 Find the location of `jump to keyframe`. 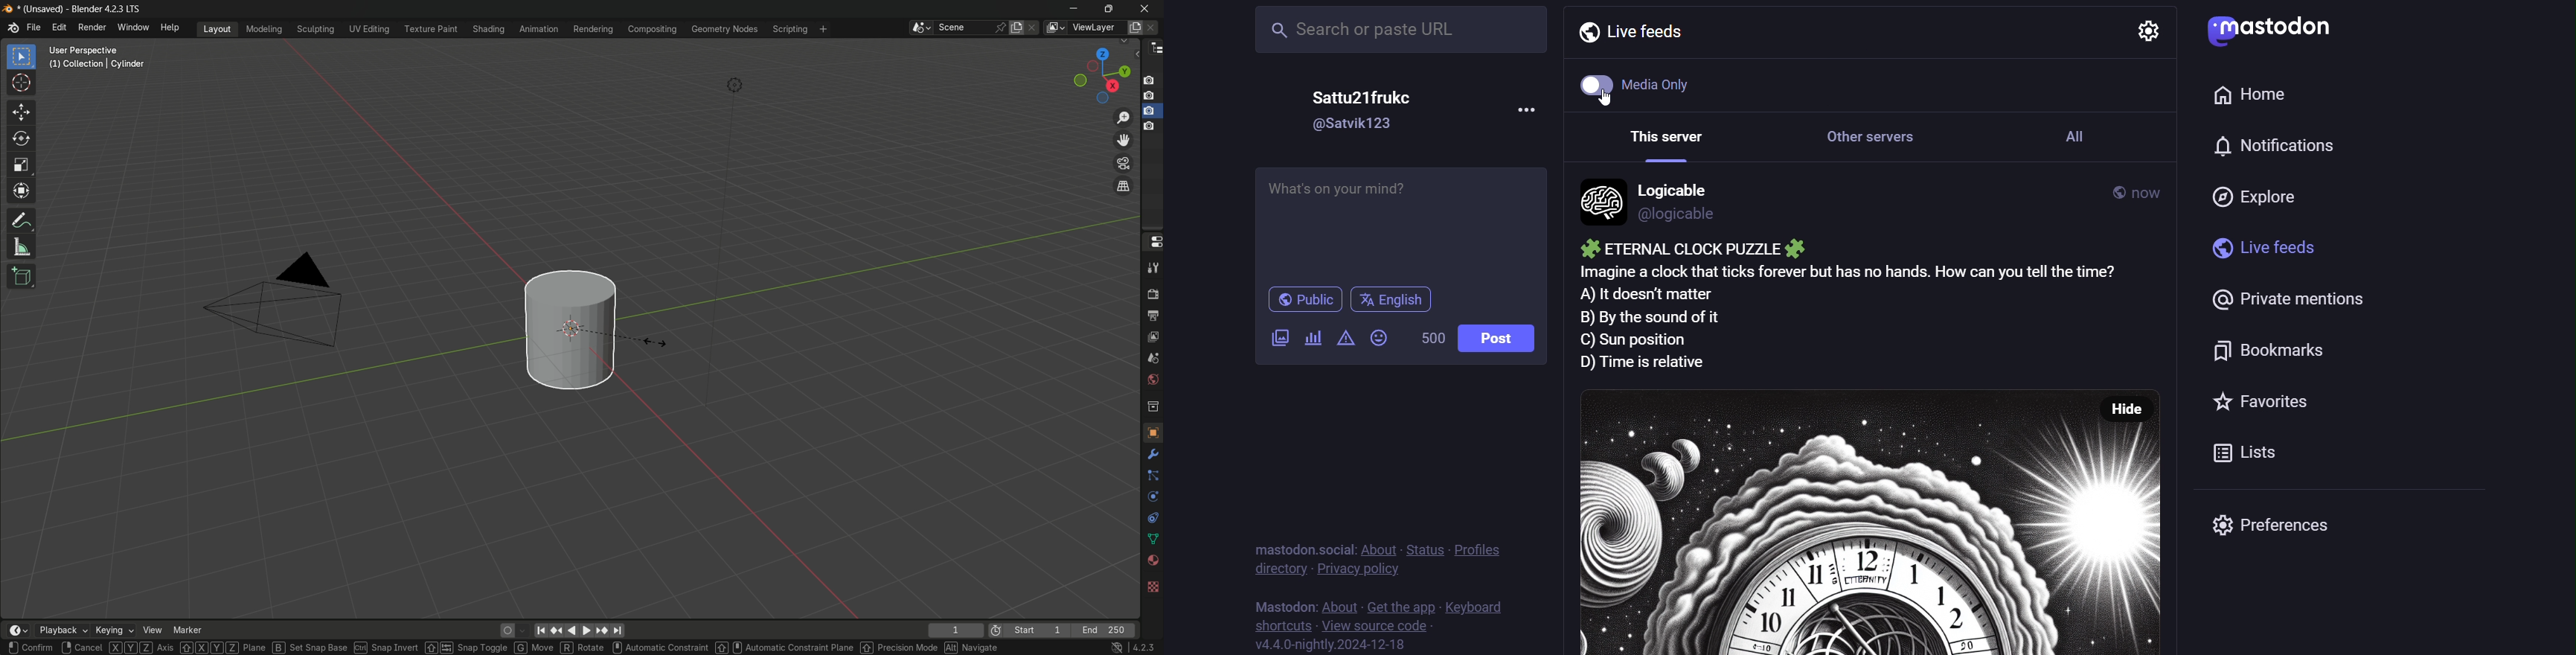

jump to keyframe is located at coordinates (556, 630).